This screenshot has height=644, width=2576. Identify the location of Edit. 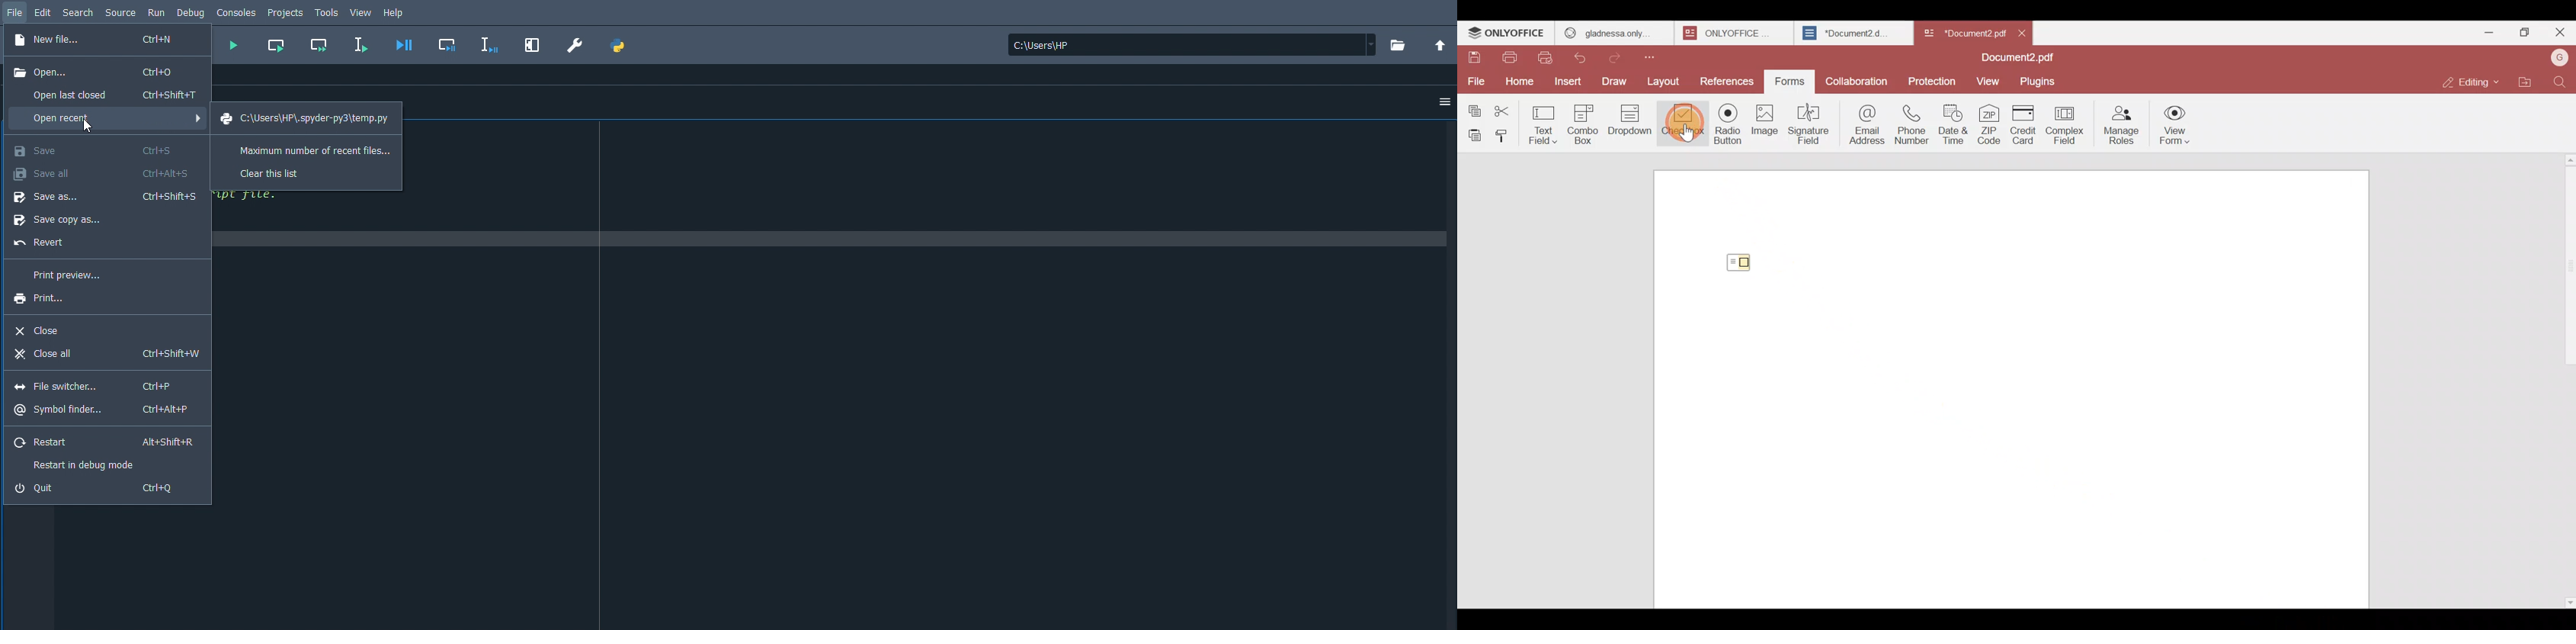
(43, 11).